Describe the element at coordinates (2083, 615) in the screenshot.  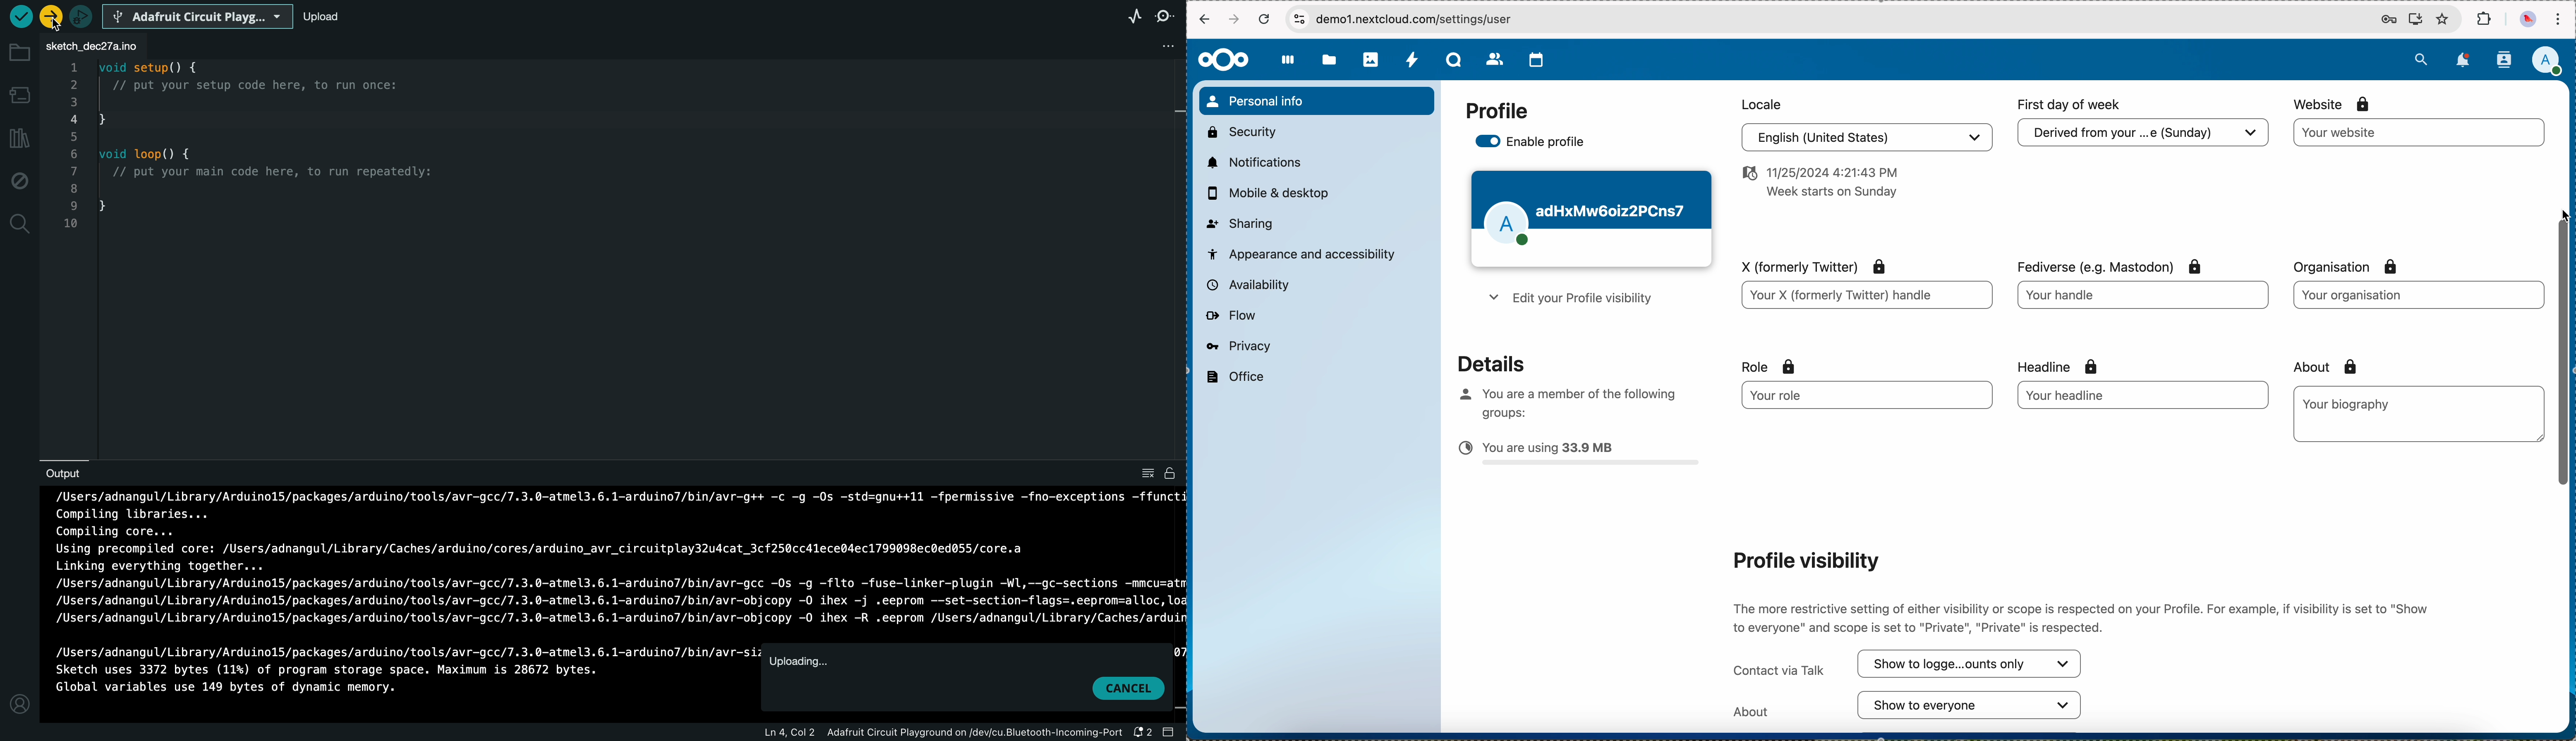
I see `description` at that location.